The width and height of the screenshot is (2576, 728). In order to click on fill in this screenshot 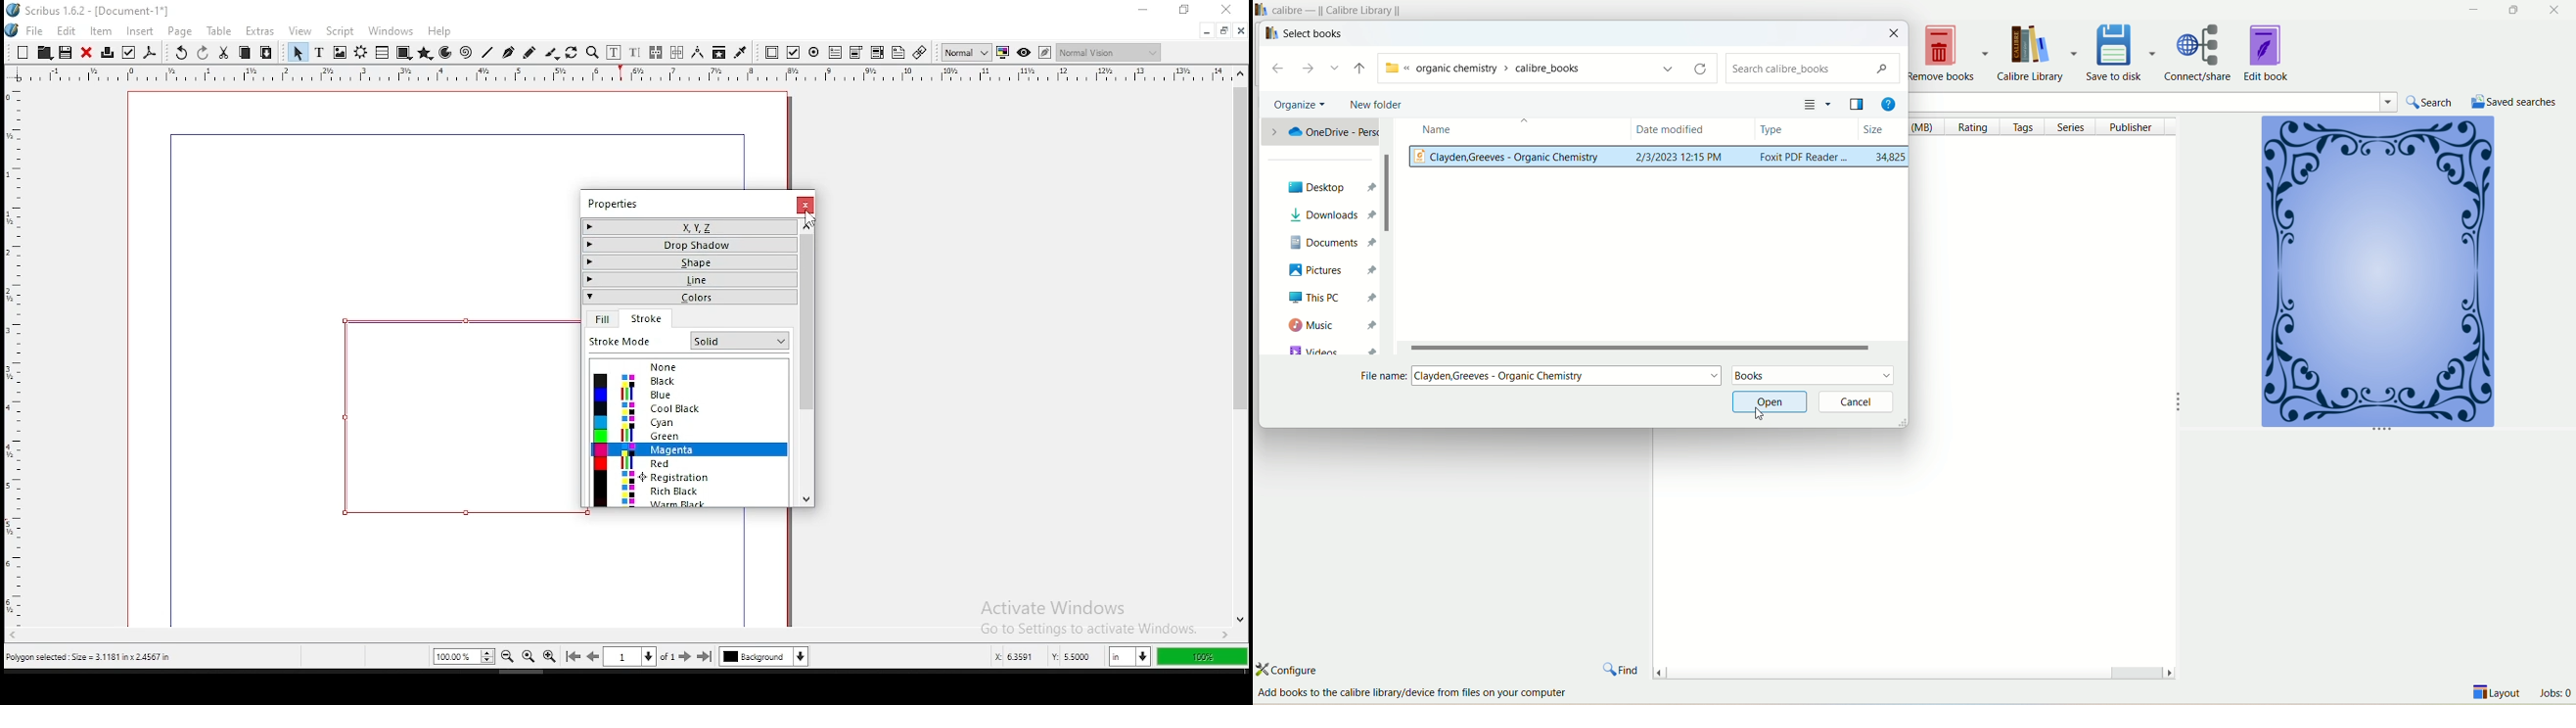, I will do `click(602, 320)`.